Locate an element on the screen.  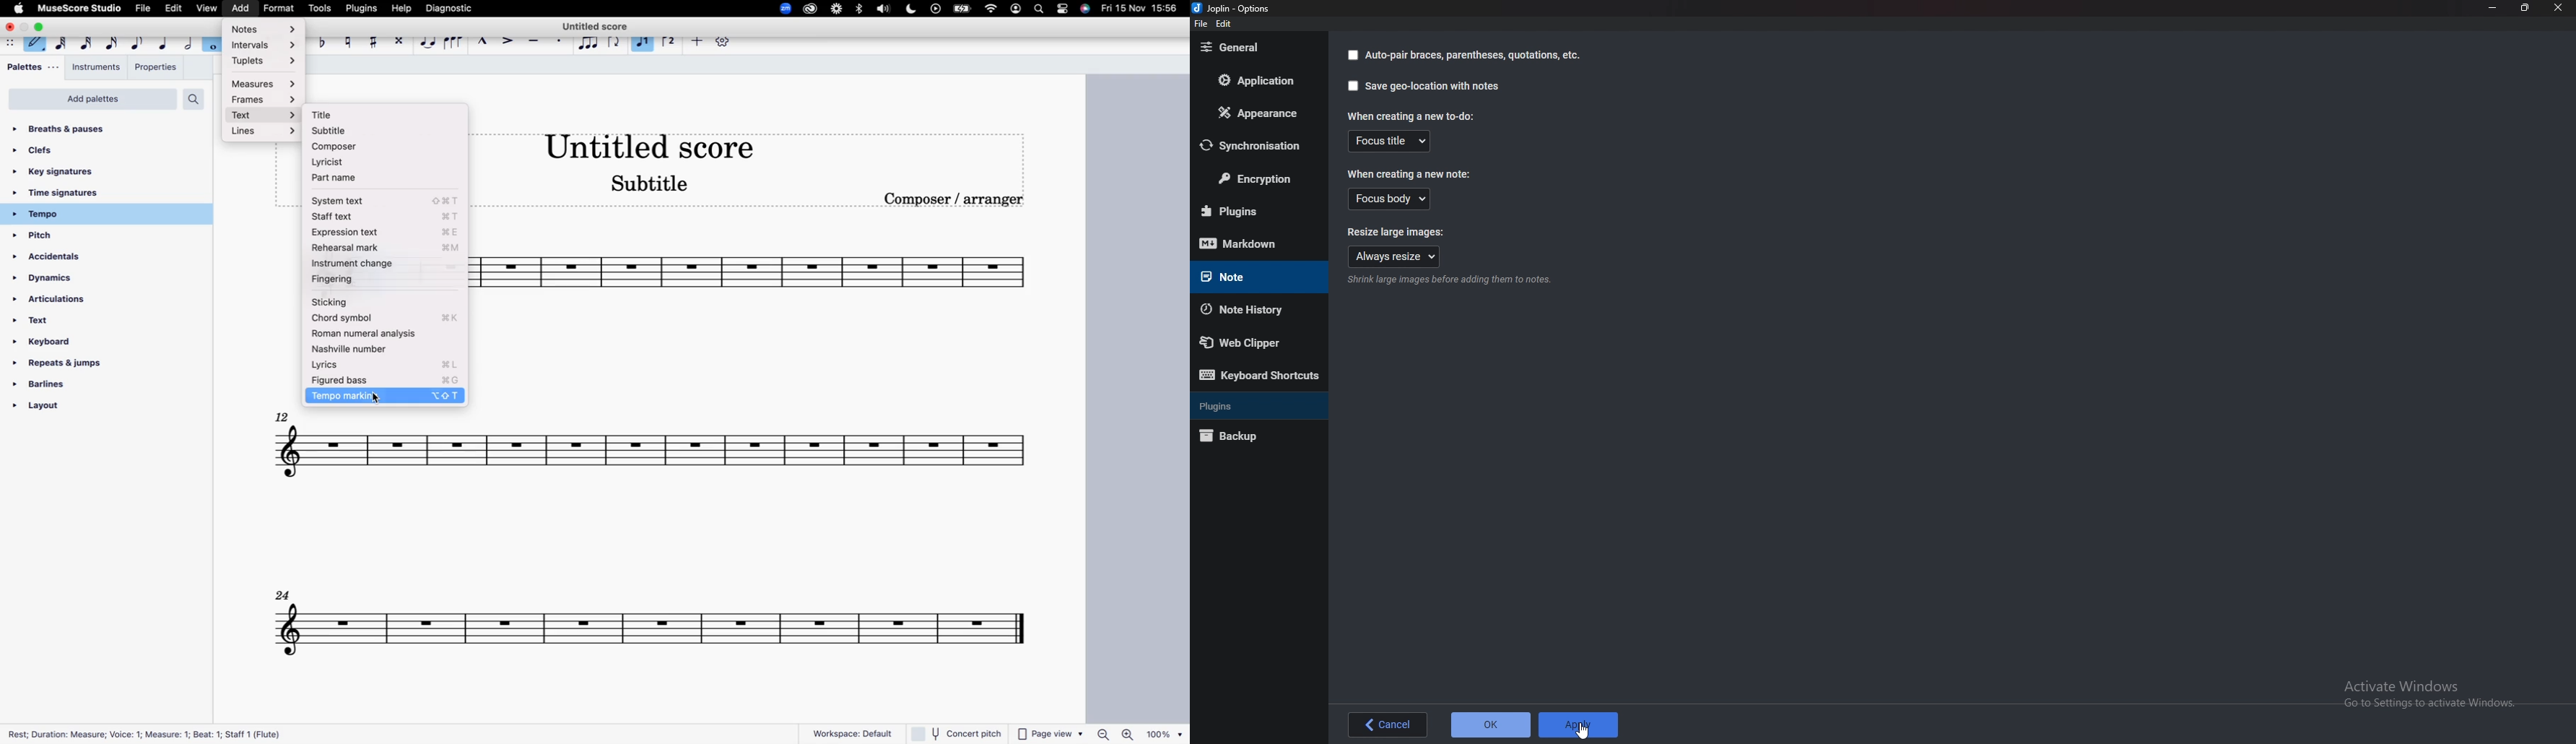
tools is located at coordinates (322, 7).